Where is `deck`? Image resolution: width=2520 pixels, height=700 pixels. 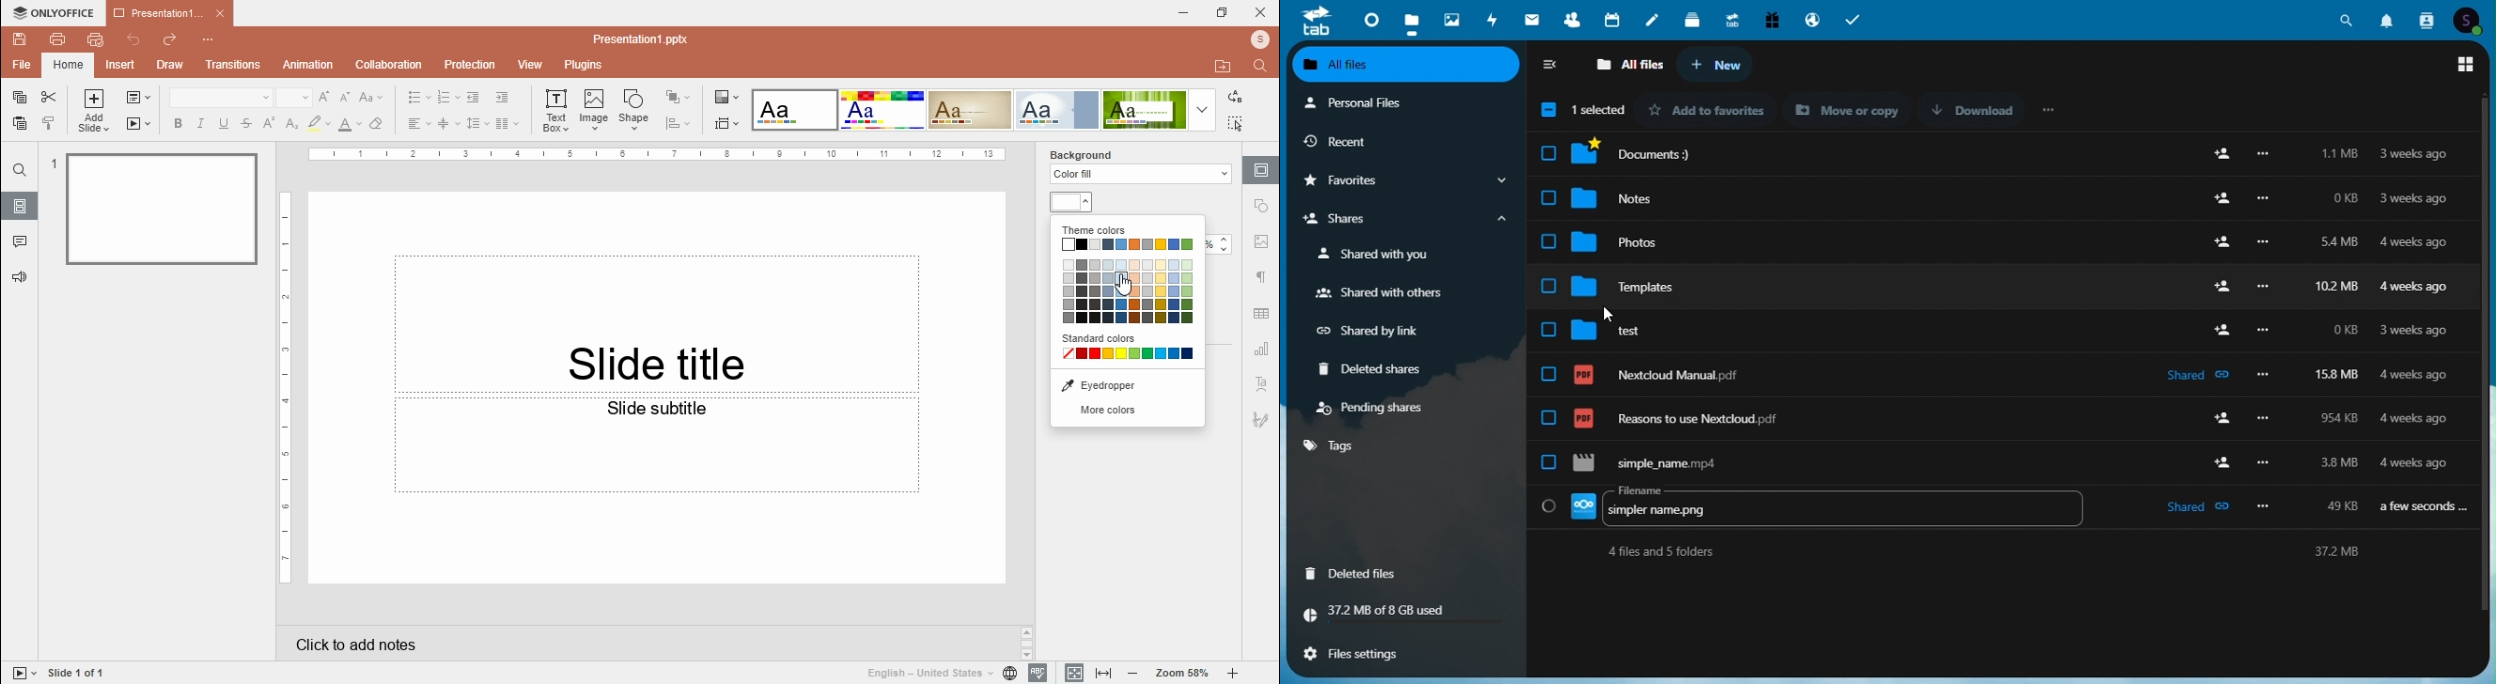
deck is located at coordinates (1694, 17).